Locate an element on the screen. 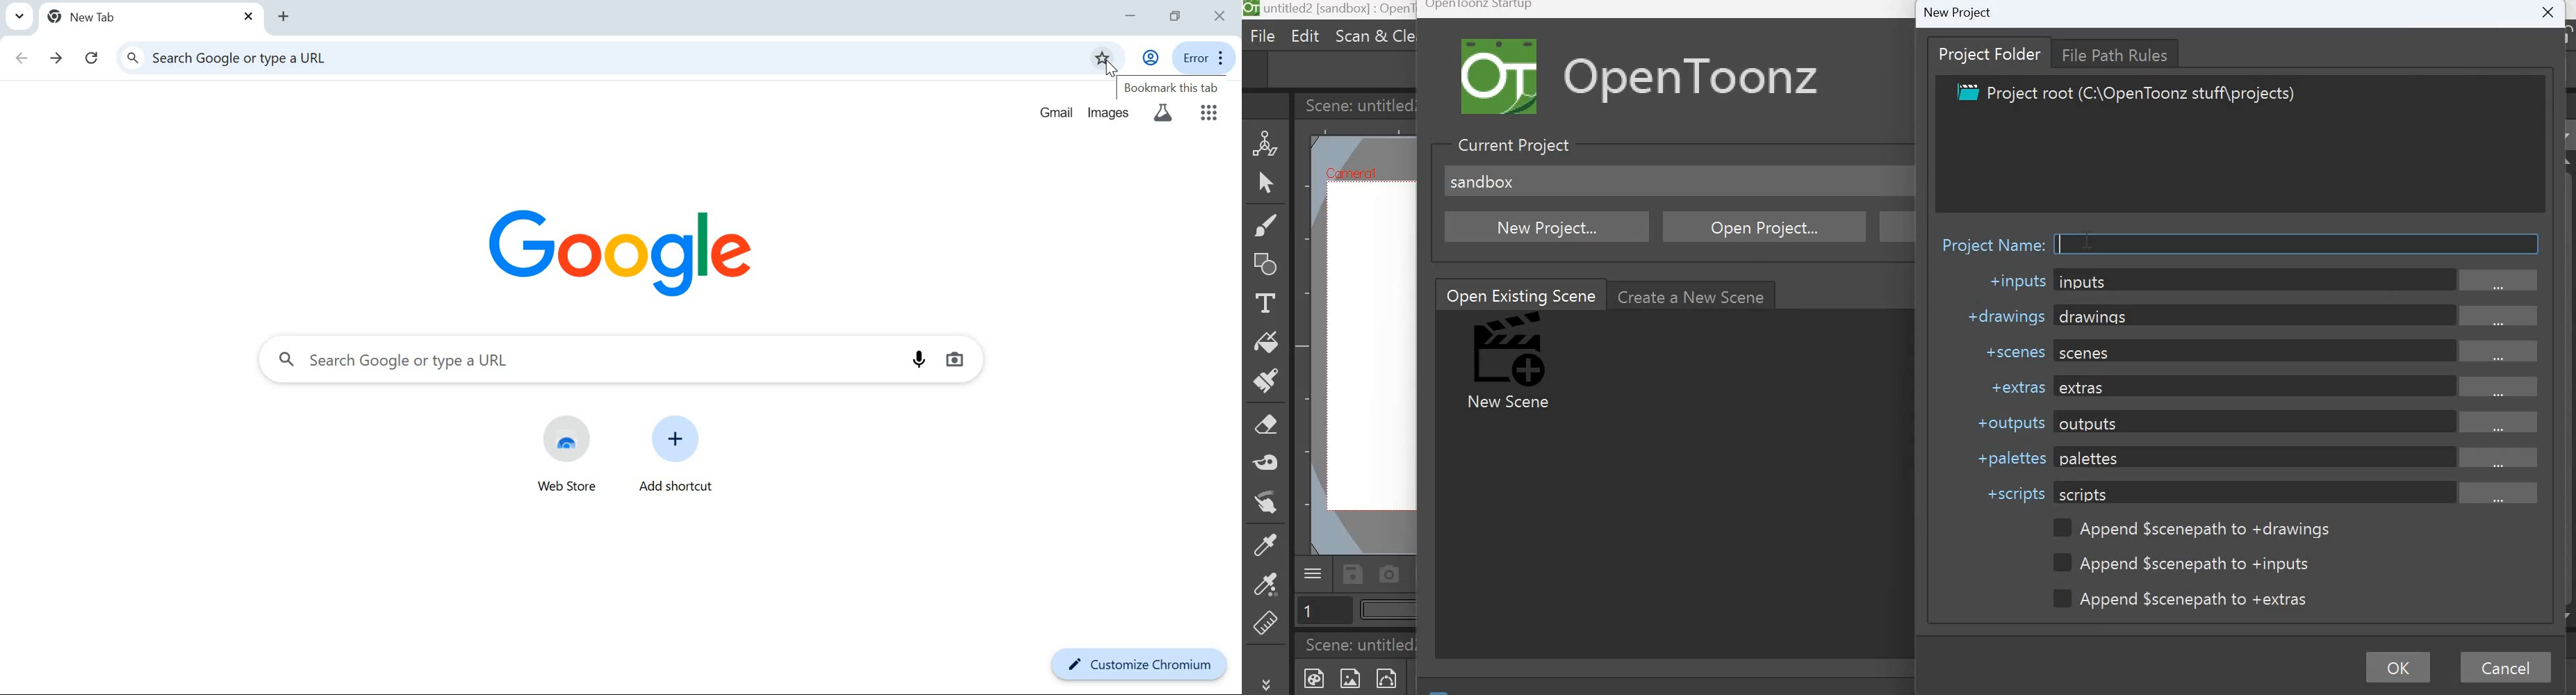 The image size is (2576, 700). Append $scenepath to +extras is located at coordinates (2188, 598).